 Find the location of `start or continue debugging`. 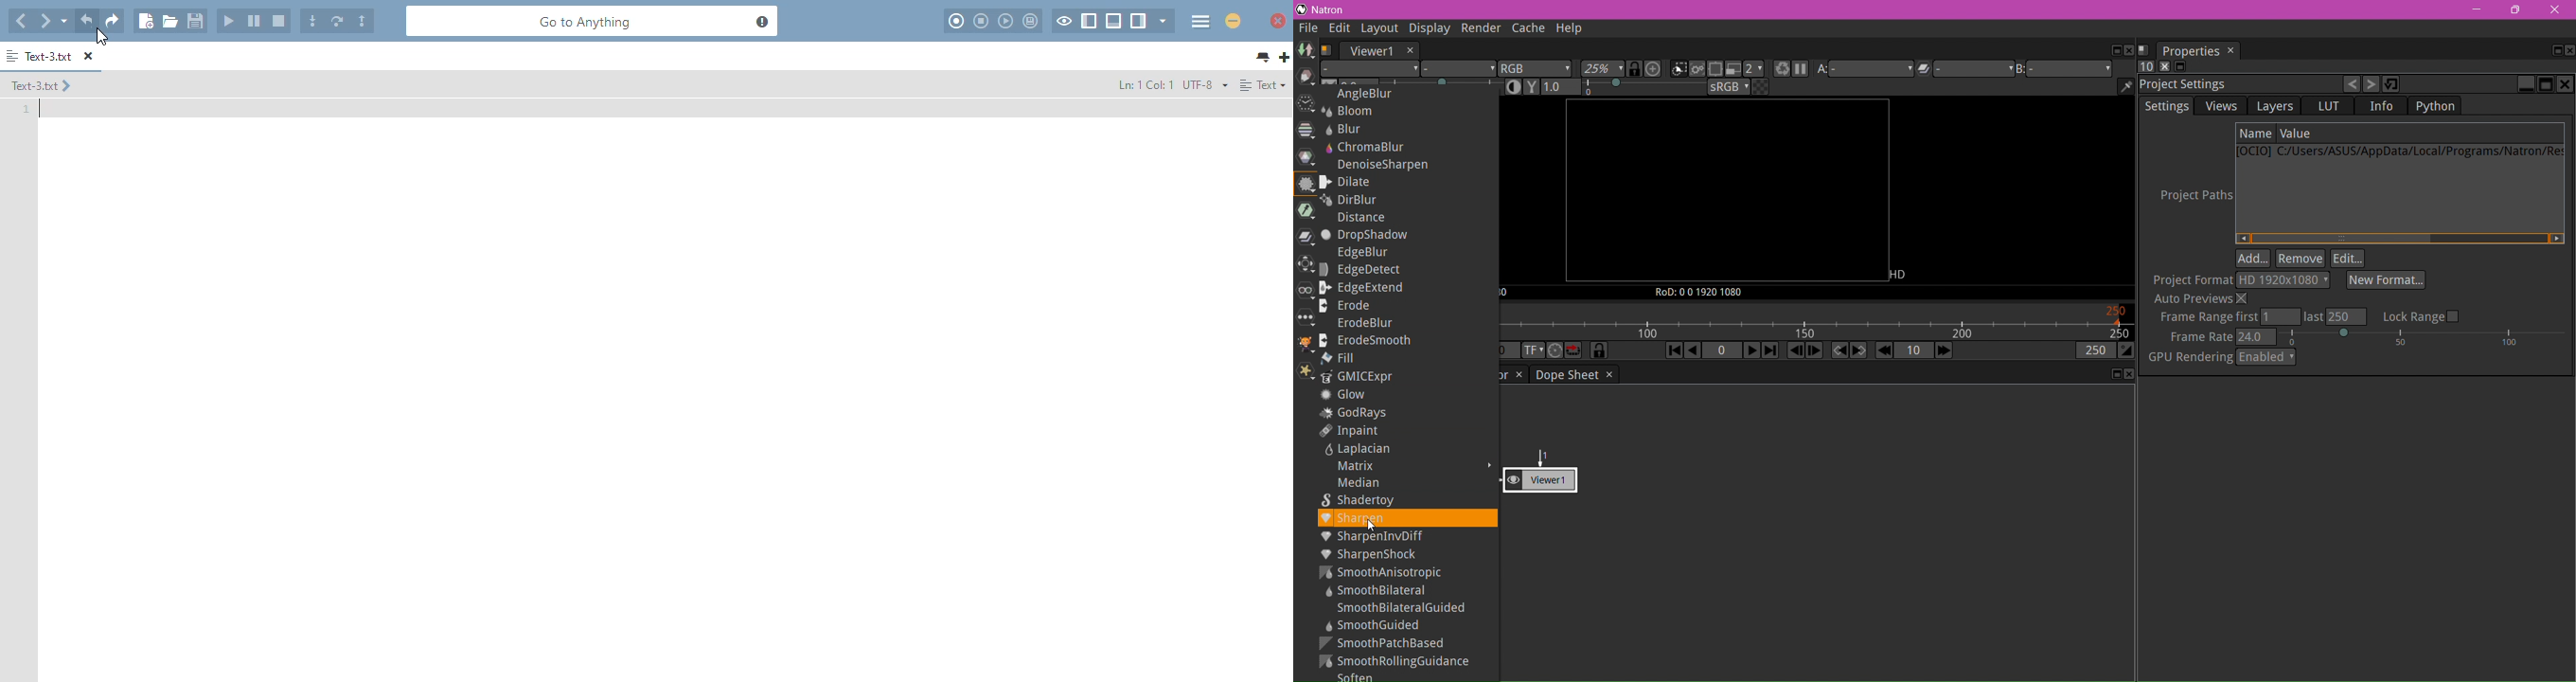

start or continue debugging is located at coordinates (229, 20).